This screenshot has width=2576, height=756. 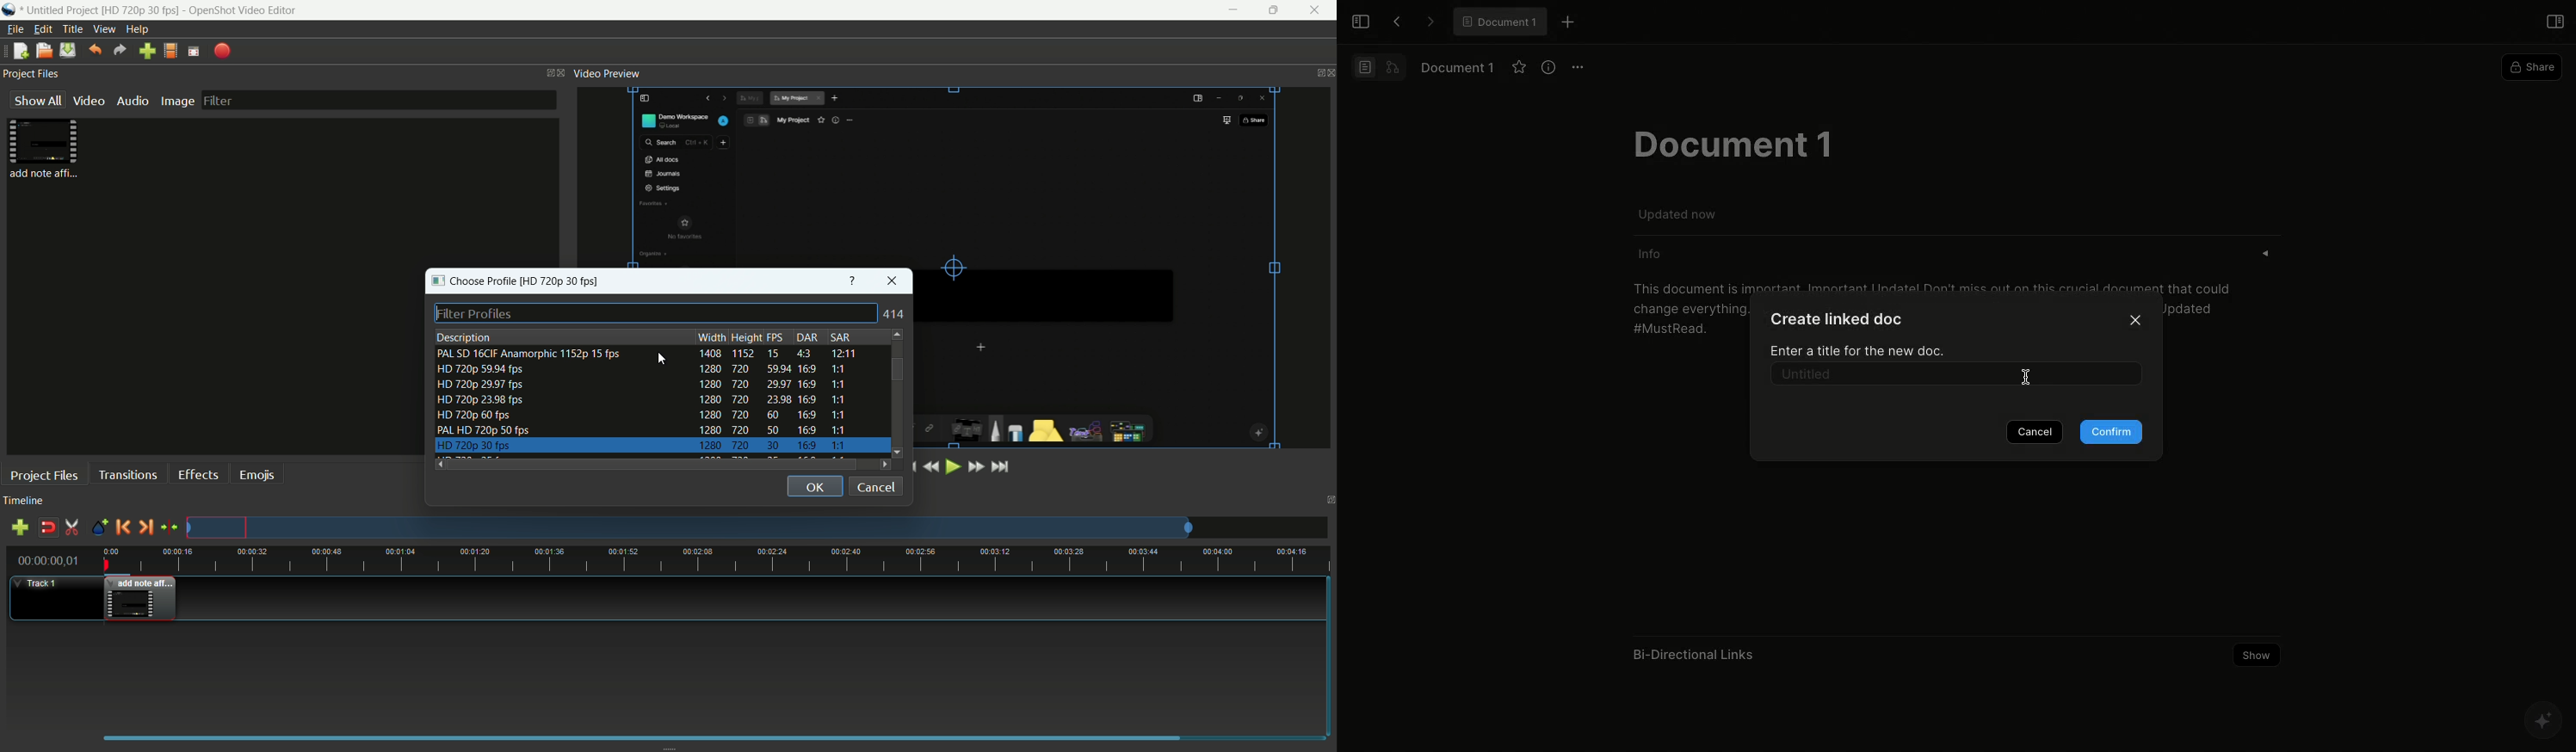 I want to click on Close, so click(x=2136, y=321).